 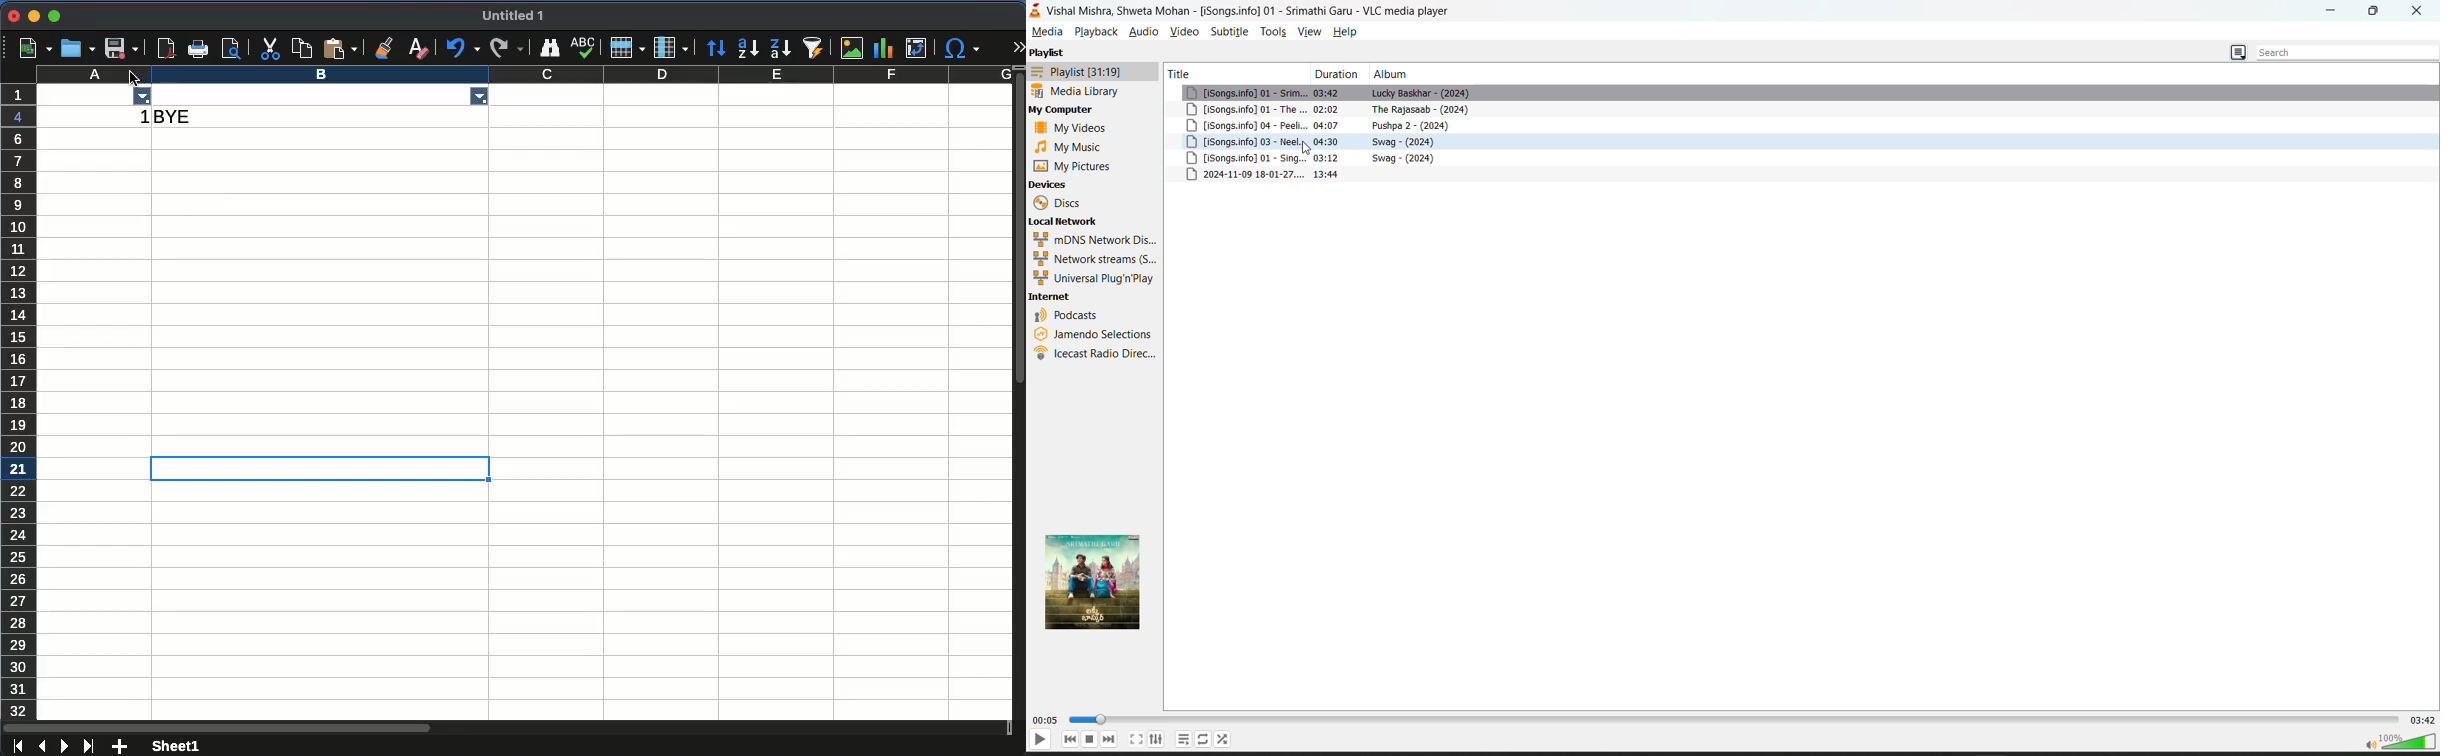 I want to click on bye, so click(x=177, y=116).